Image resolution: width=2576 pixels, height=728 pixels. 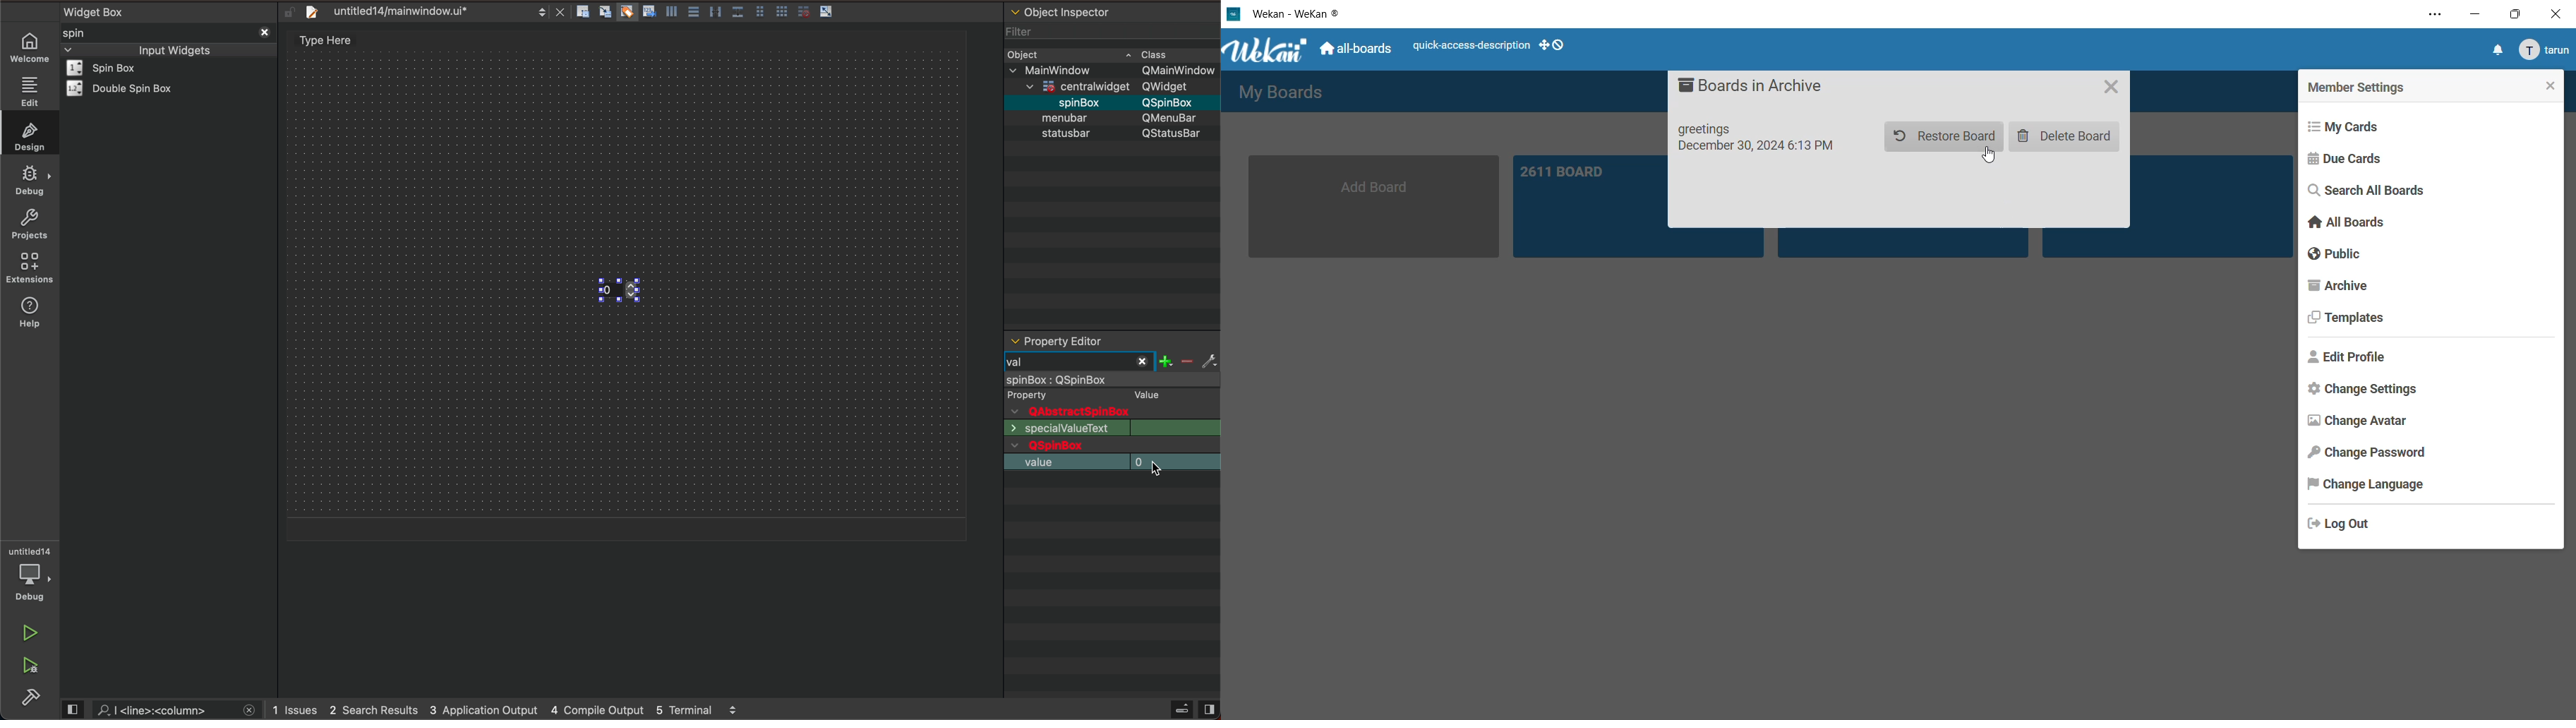 What do you see at coordinates (1377, 205) in the screenshot?
I see `add board` at bounding box center [1377, 205].